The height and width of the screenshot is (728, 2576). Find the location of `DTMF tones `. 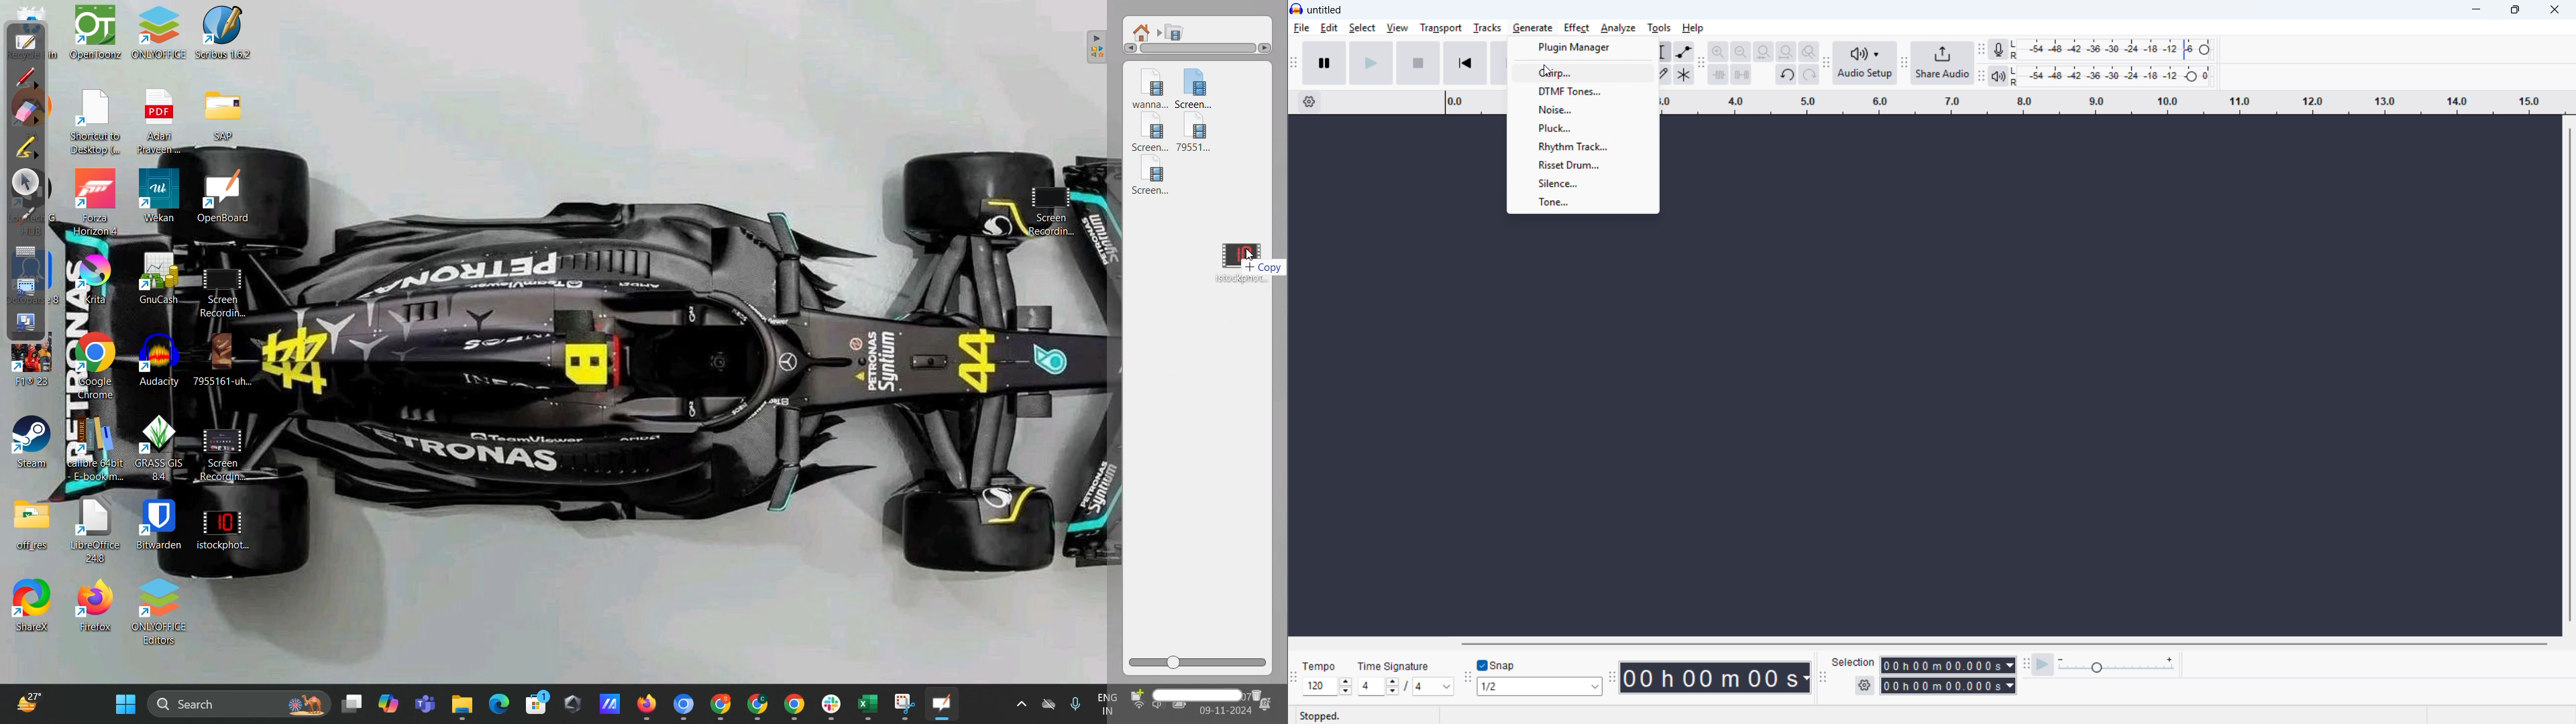

DTMF tones  is located at coordinates (1583, 91).